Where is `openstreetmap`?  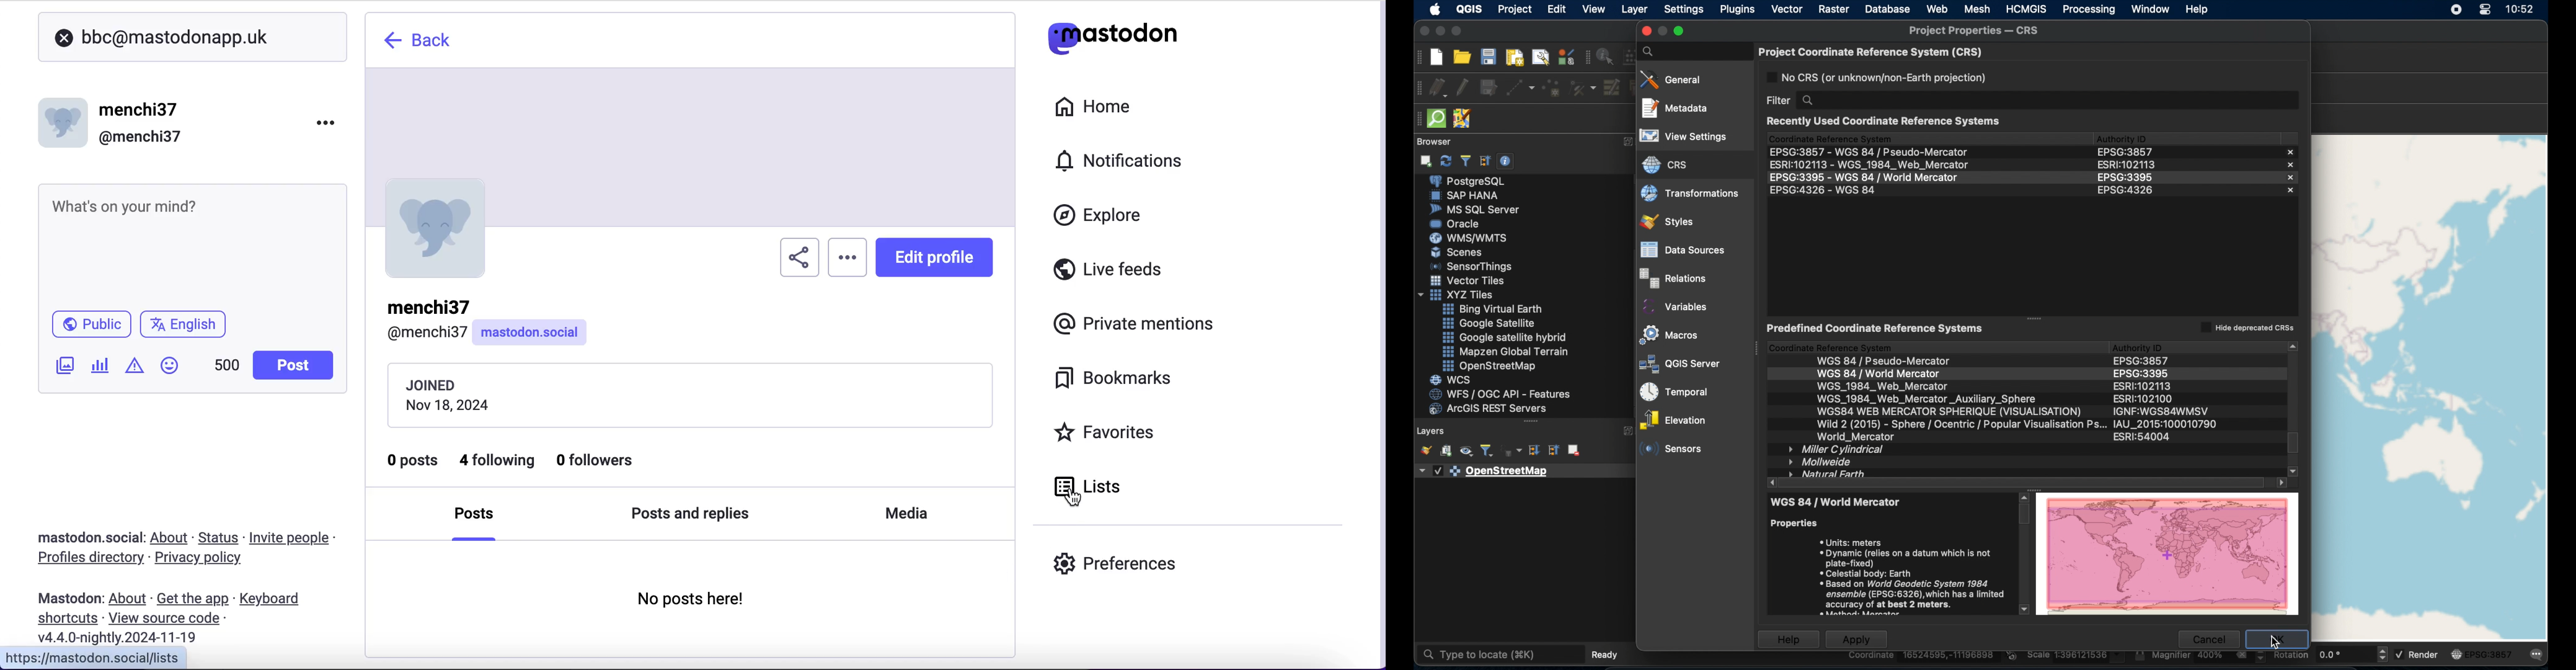
openstreetmap is located at coordinates (1495, 473).